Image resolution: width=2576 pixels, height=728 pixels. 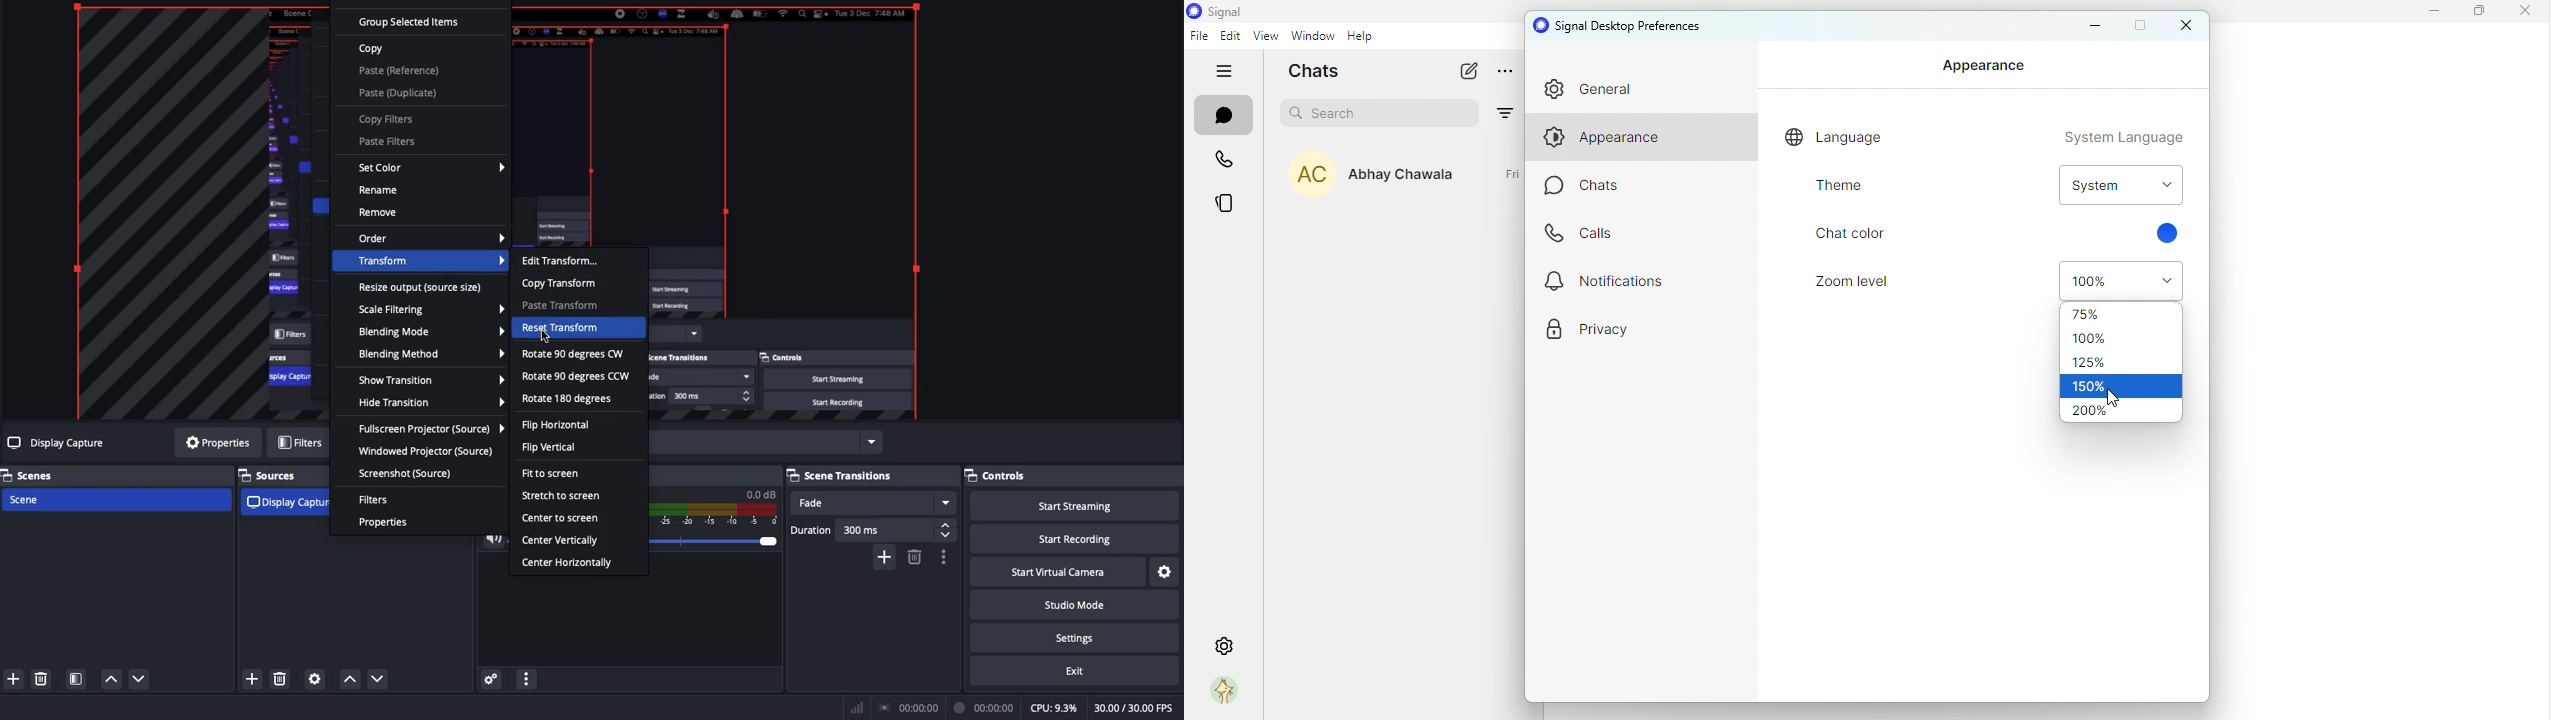 What do you see at coordinates (1222, 12) in the screenshot?
I see `icon` at bounding box center [1222, 12].